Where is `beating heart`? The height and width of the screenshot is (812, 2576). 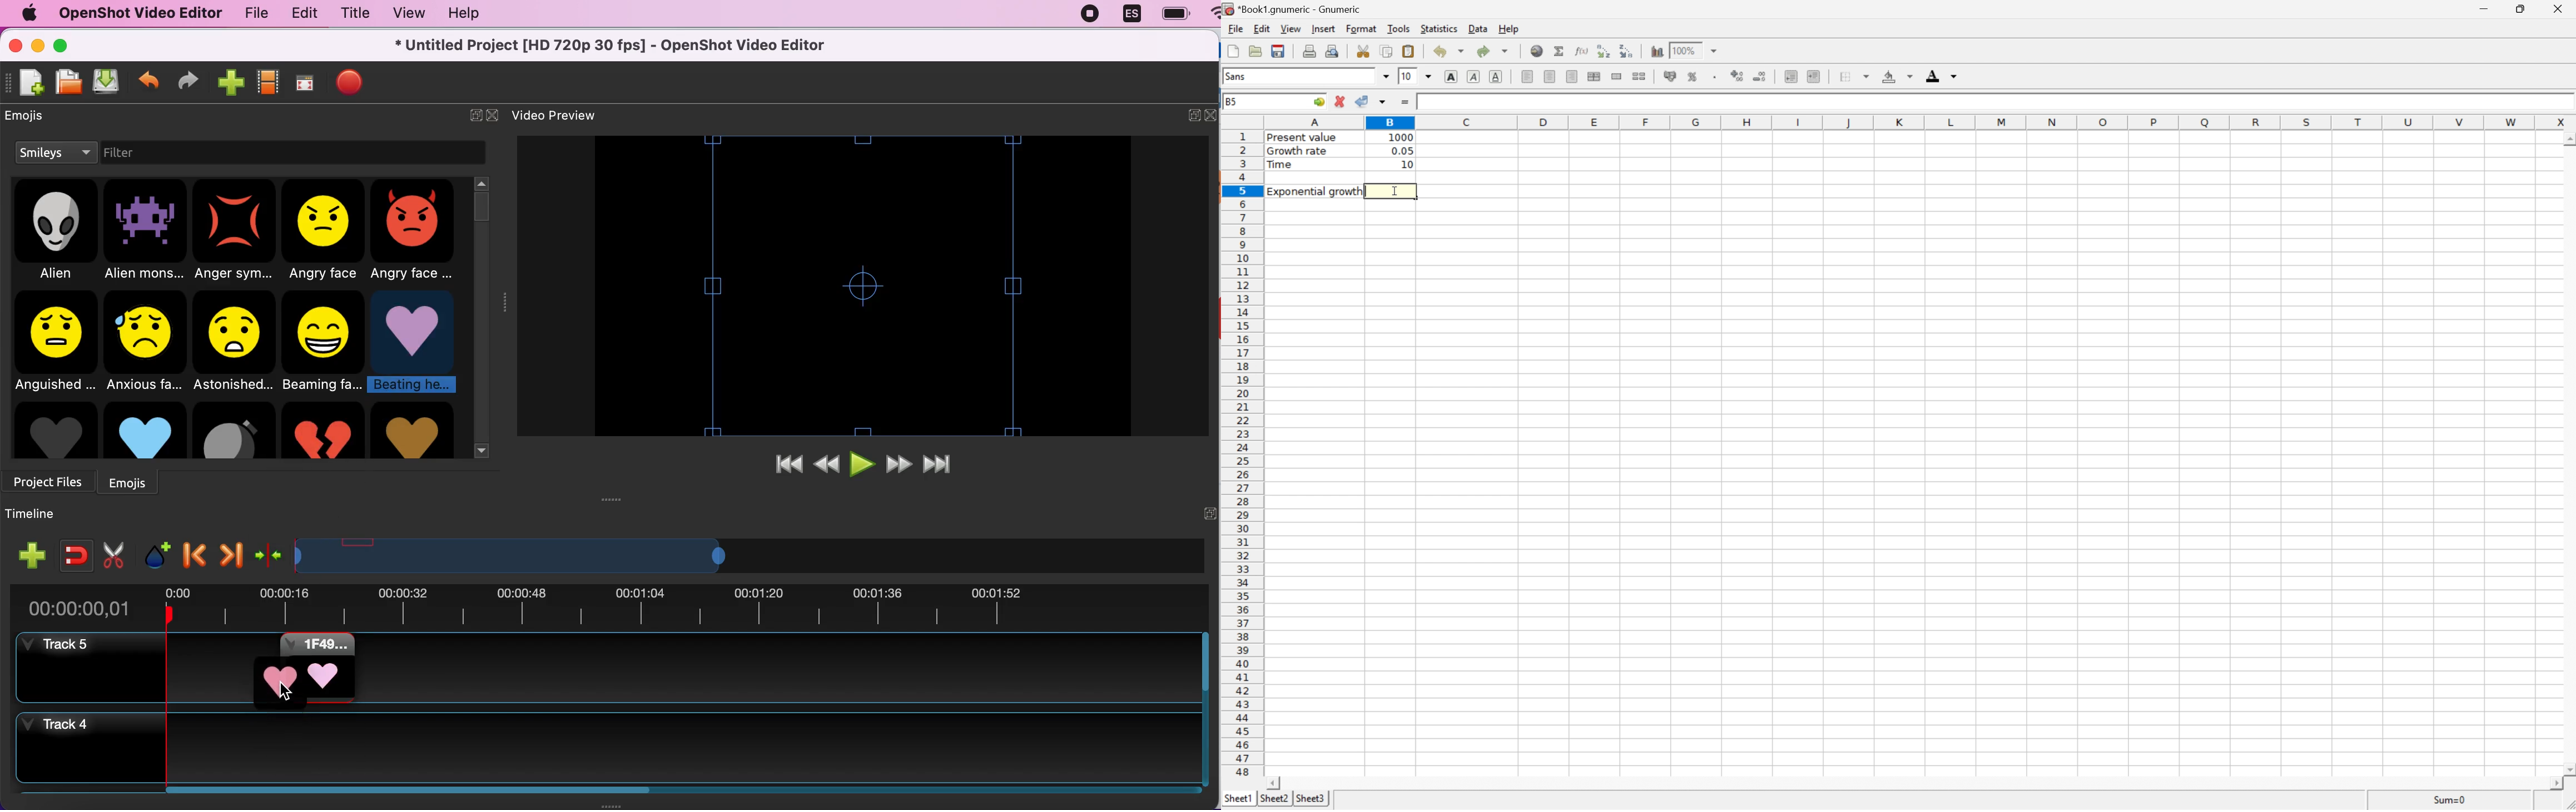
beating heart is located at coordinates (416, 343).